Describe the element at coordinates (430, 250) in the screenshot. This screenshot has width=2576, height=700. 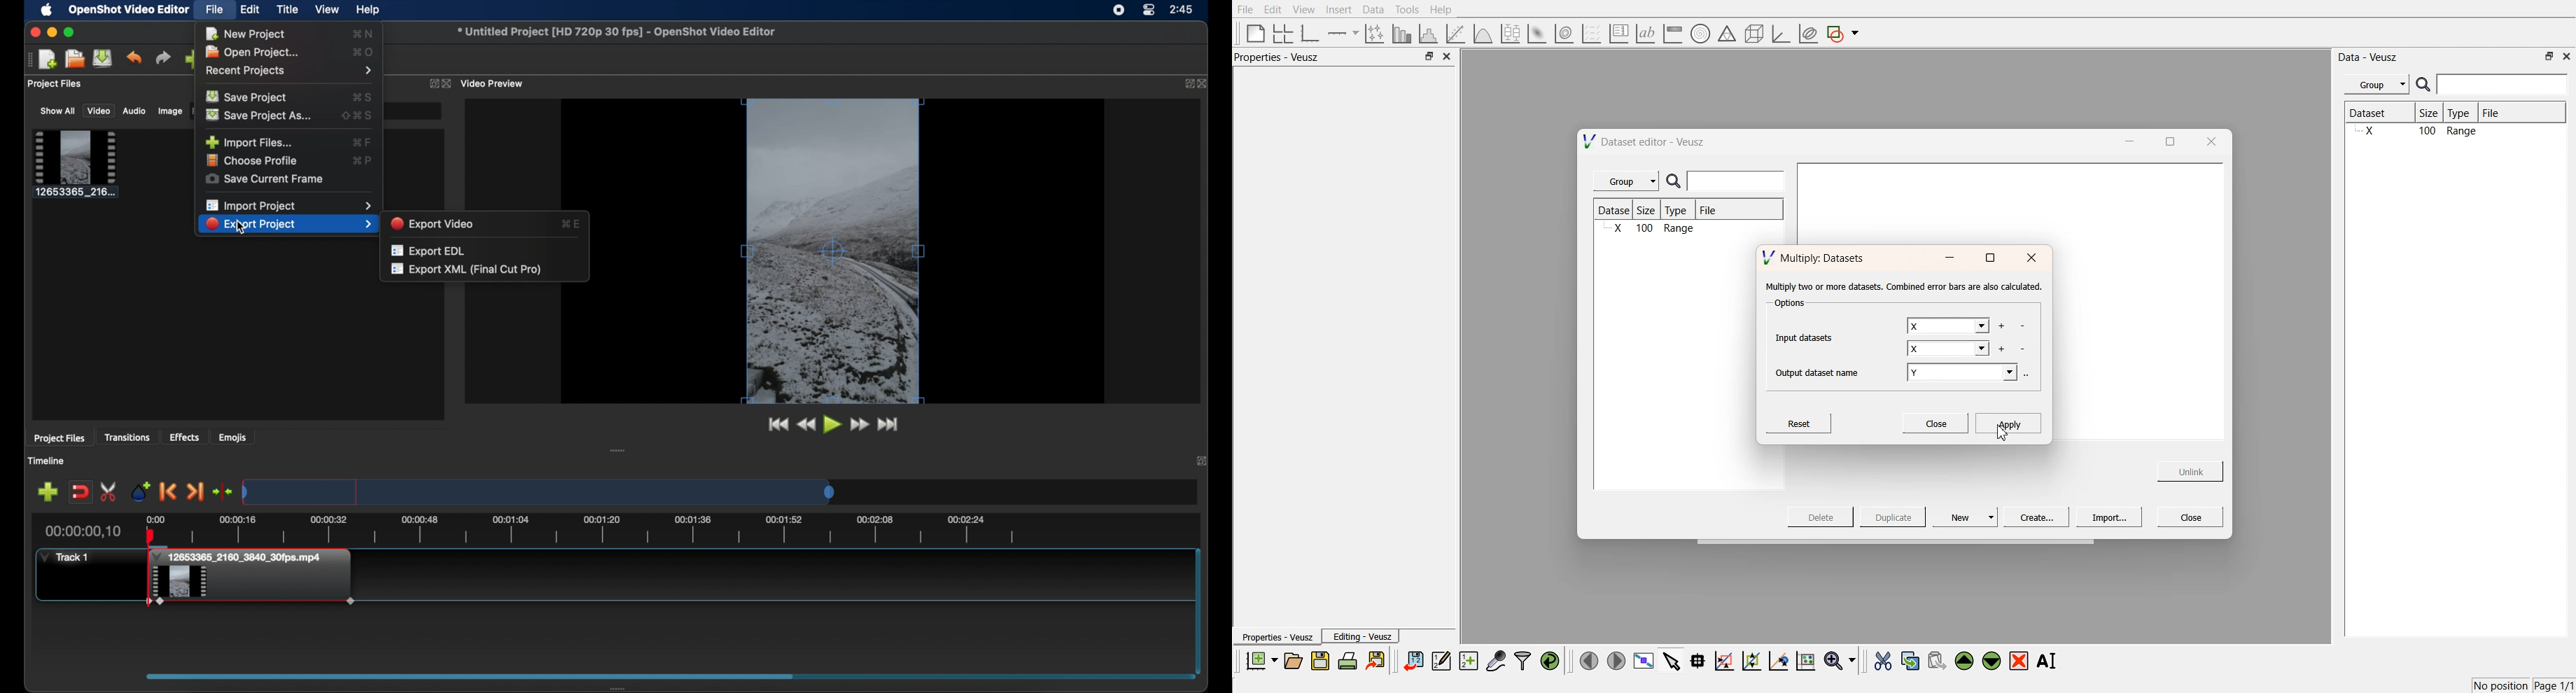
I see `export edl` at that location.